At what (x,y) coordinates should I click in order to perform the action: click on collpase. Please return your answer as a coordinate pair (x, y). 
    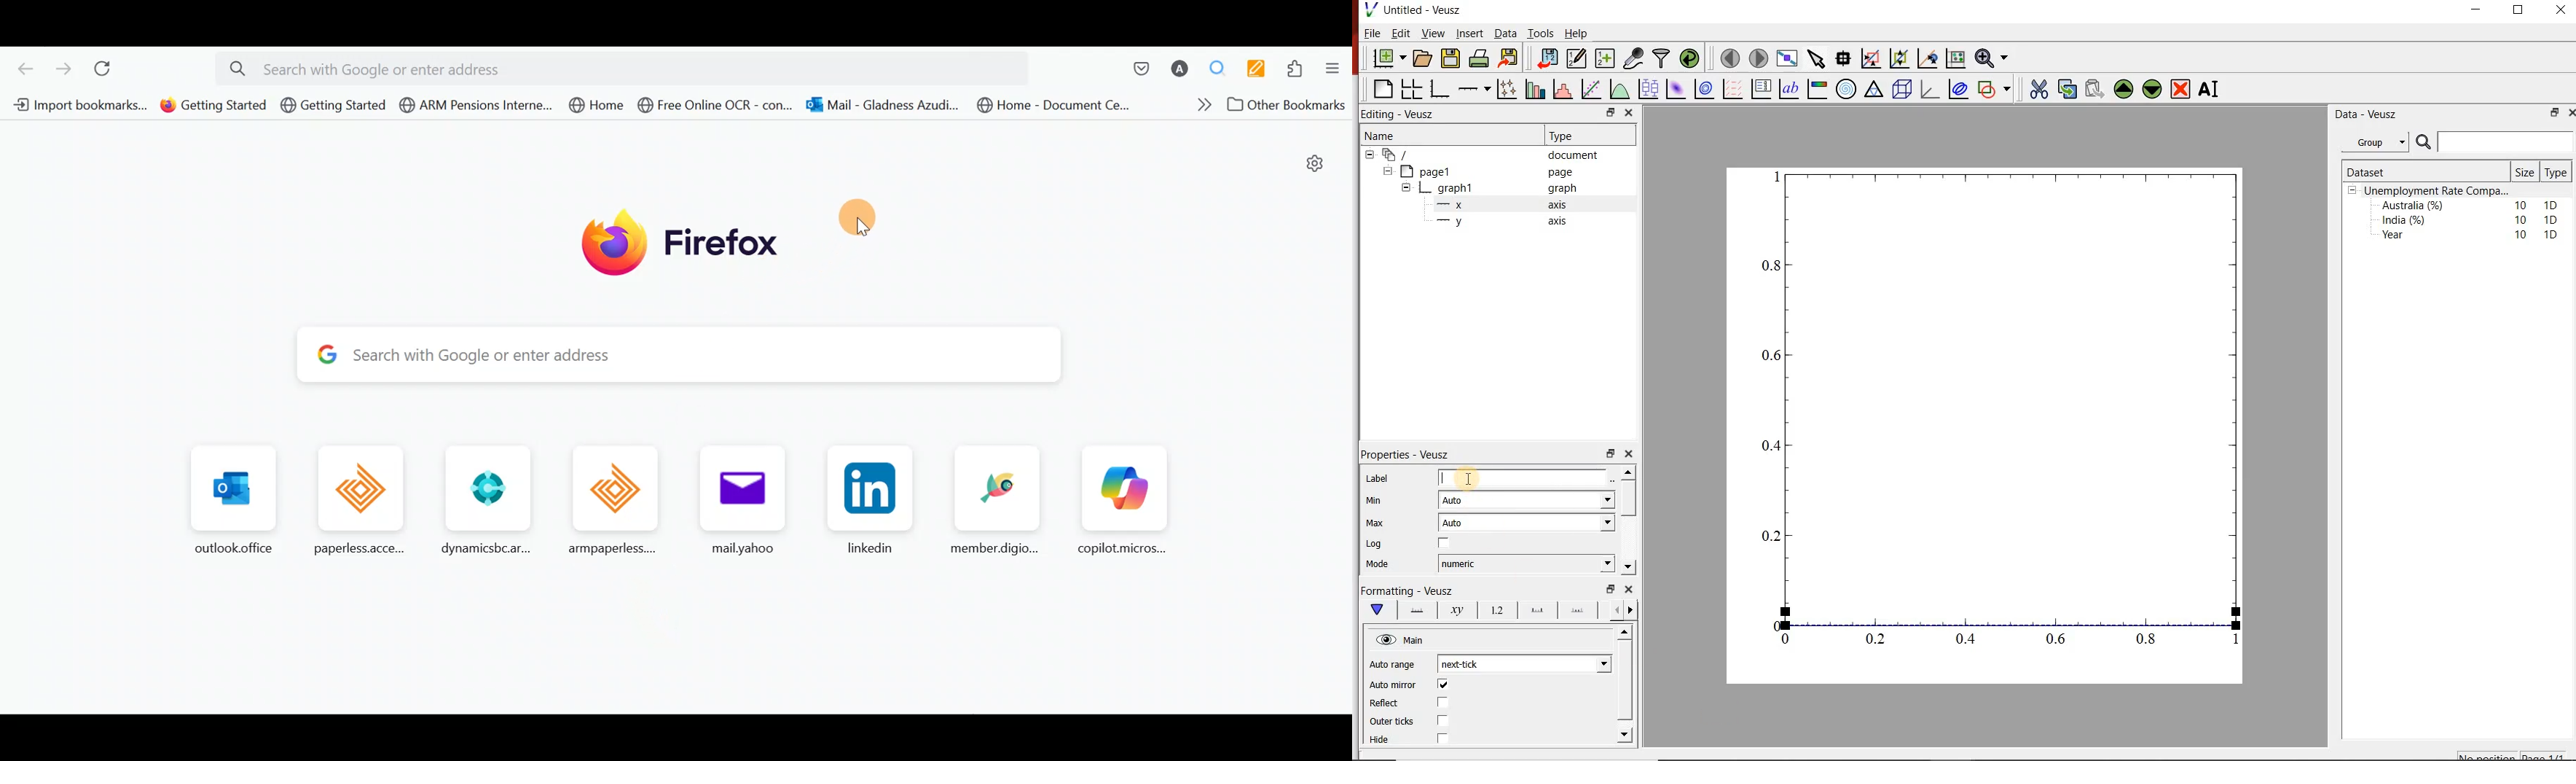
    Looking at the image, I should click on (2352, 191).